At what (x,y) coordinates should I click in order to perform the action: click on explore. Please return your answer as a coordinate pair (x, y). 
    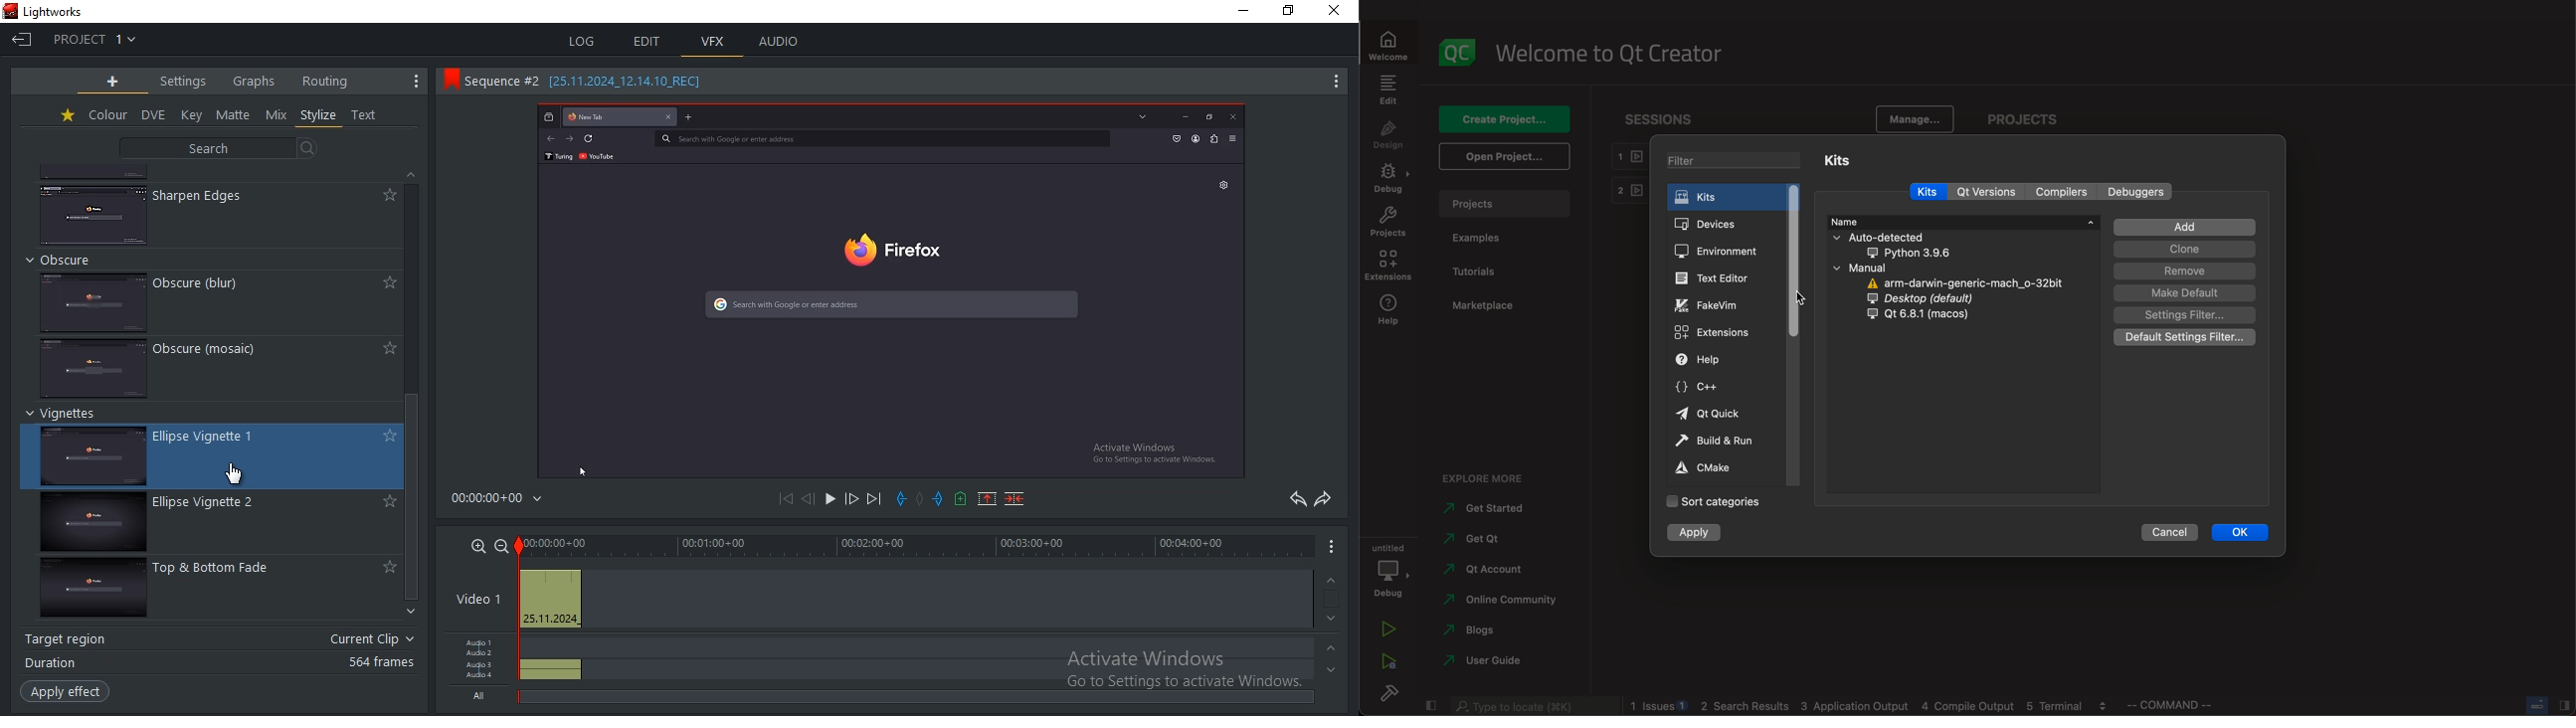
    Looking at the image, I should click on (1484, 481).